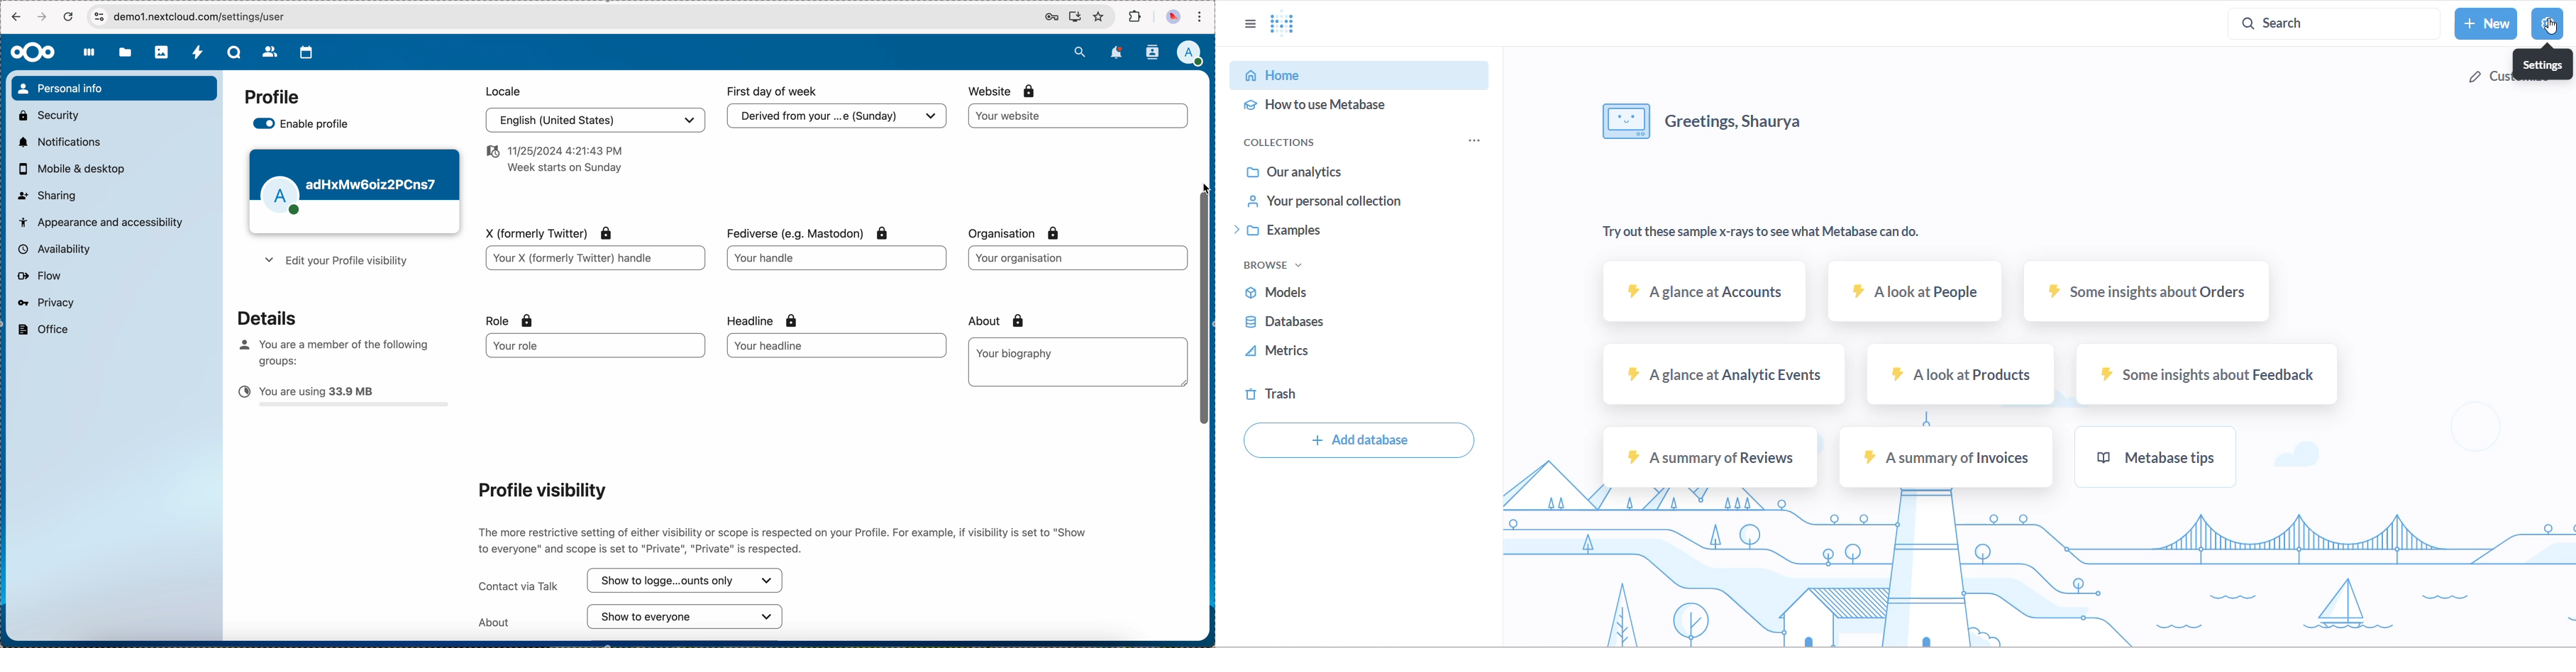 This screenshot has width=2576, height=672. What do you see at coordinates (198, 53) in the screenshot?
I see `activity` at bounding box center [198, 53].